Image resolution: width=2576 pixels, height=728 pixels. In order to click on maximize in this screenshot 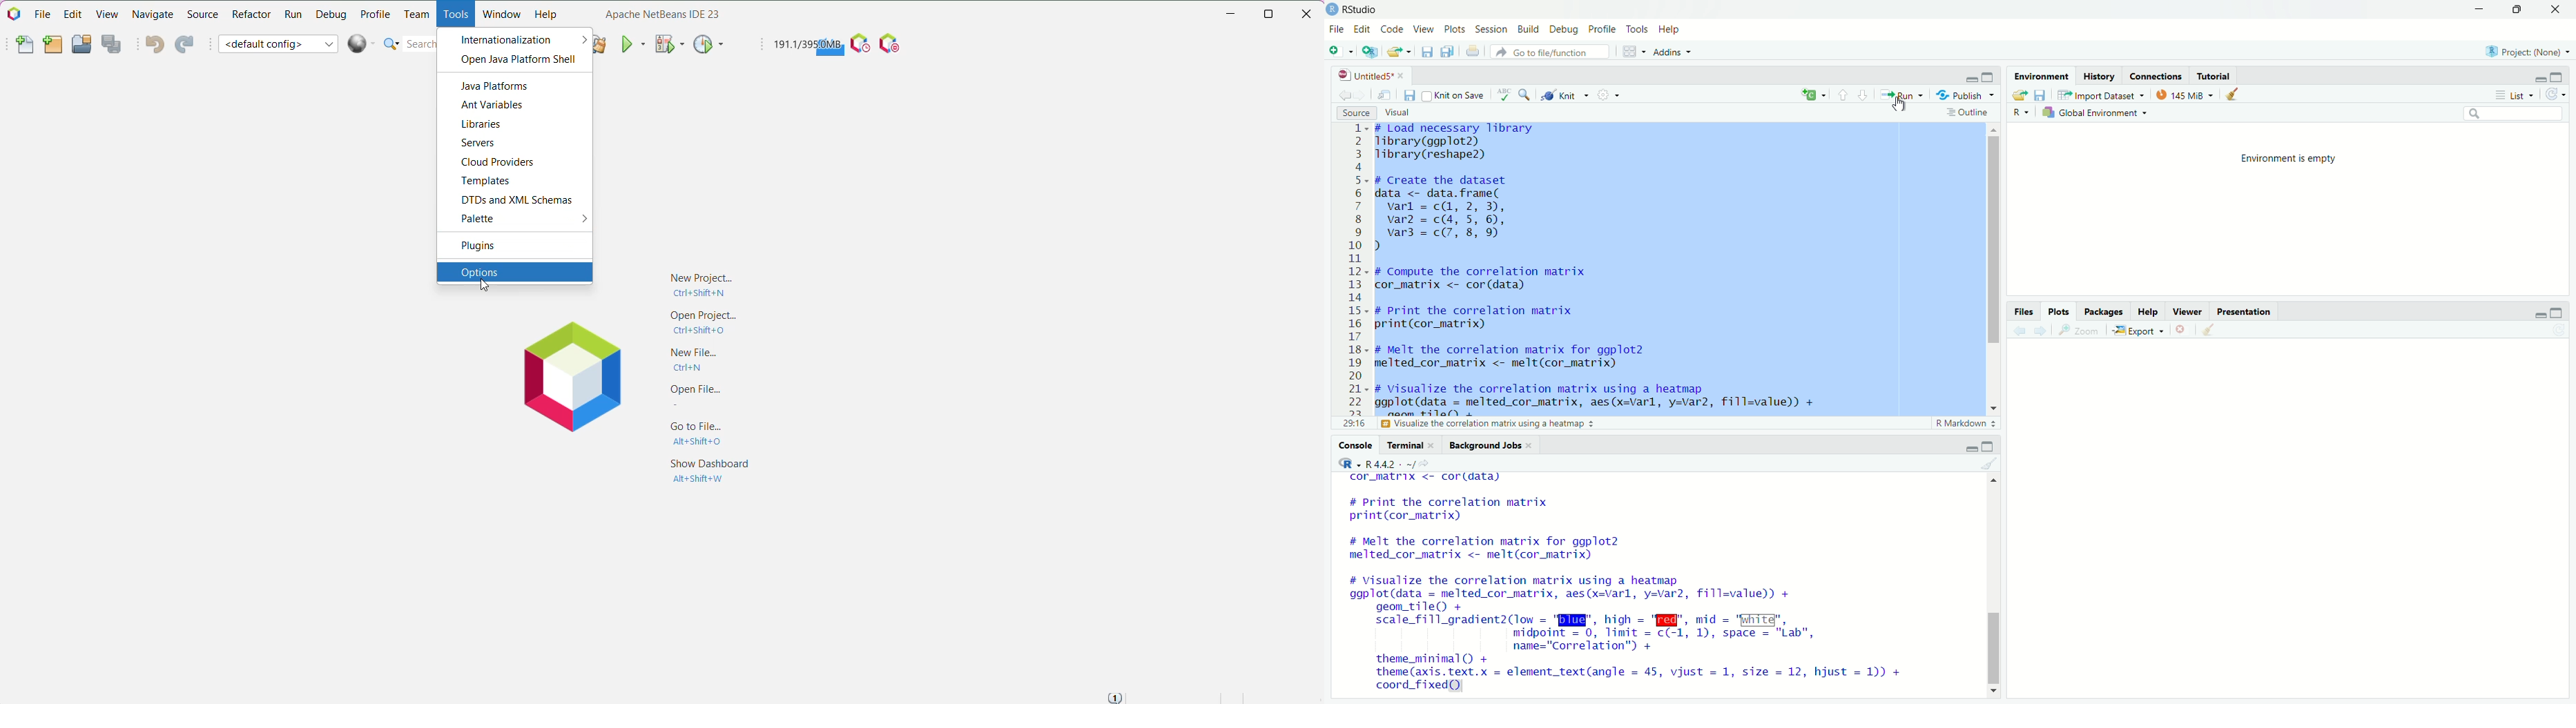, I will do `click(1989, 447)`.